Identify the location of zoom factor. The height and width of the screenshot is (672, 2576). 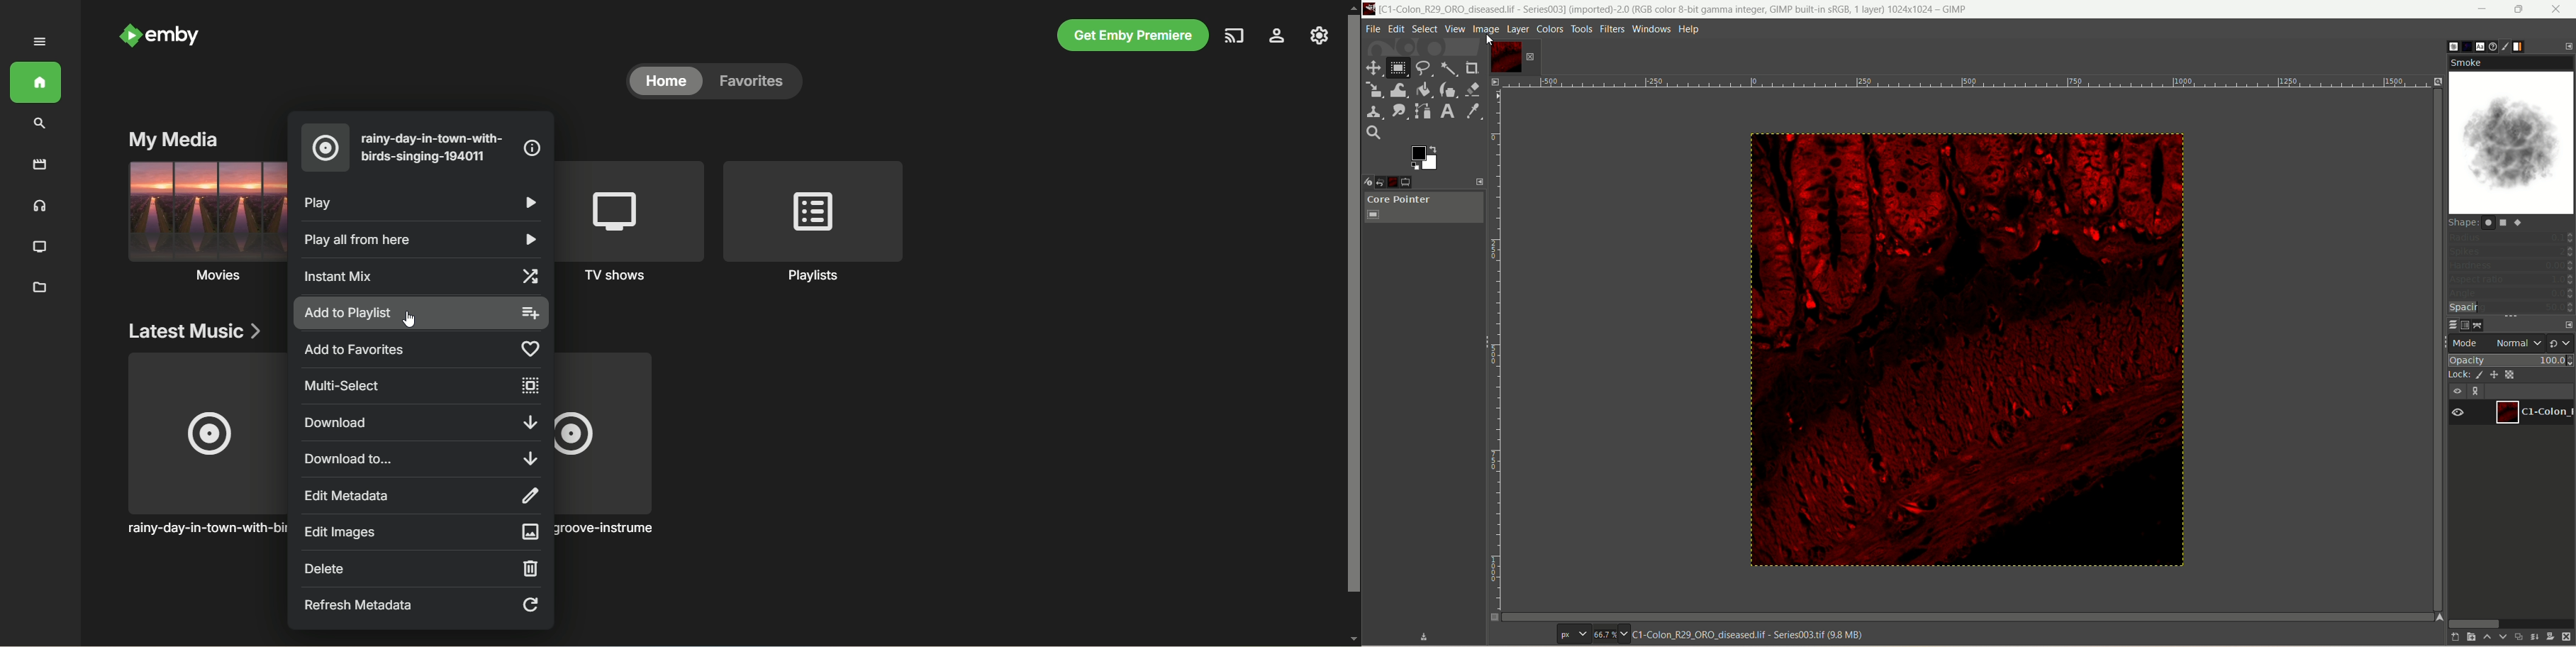
(1613, 634).